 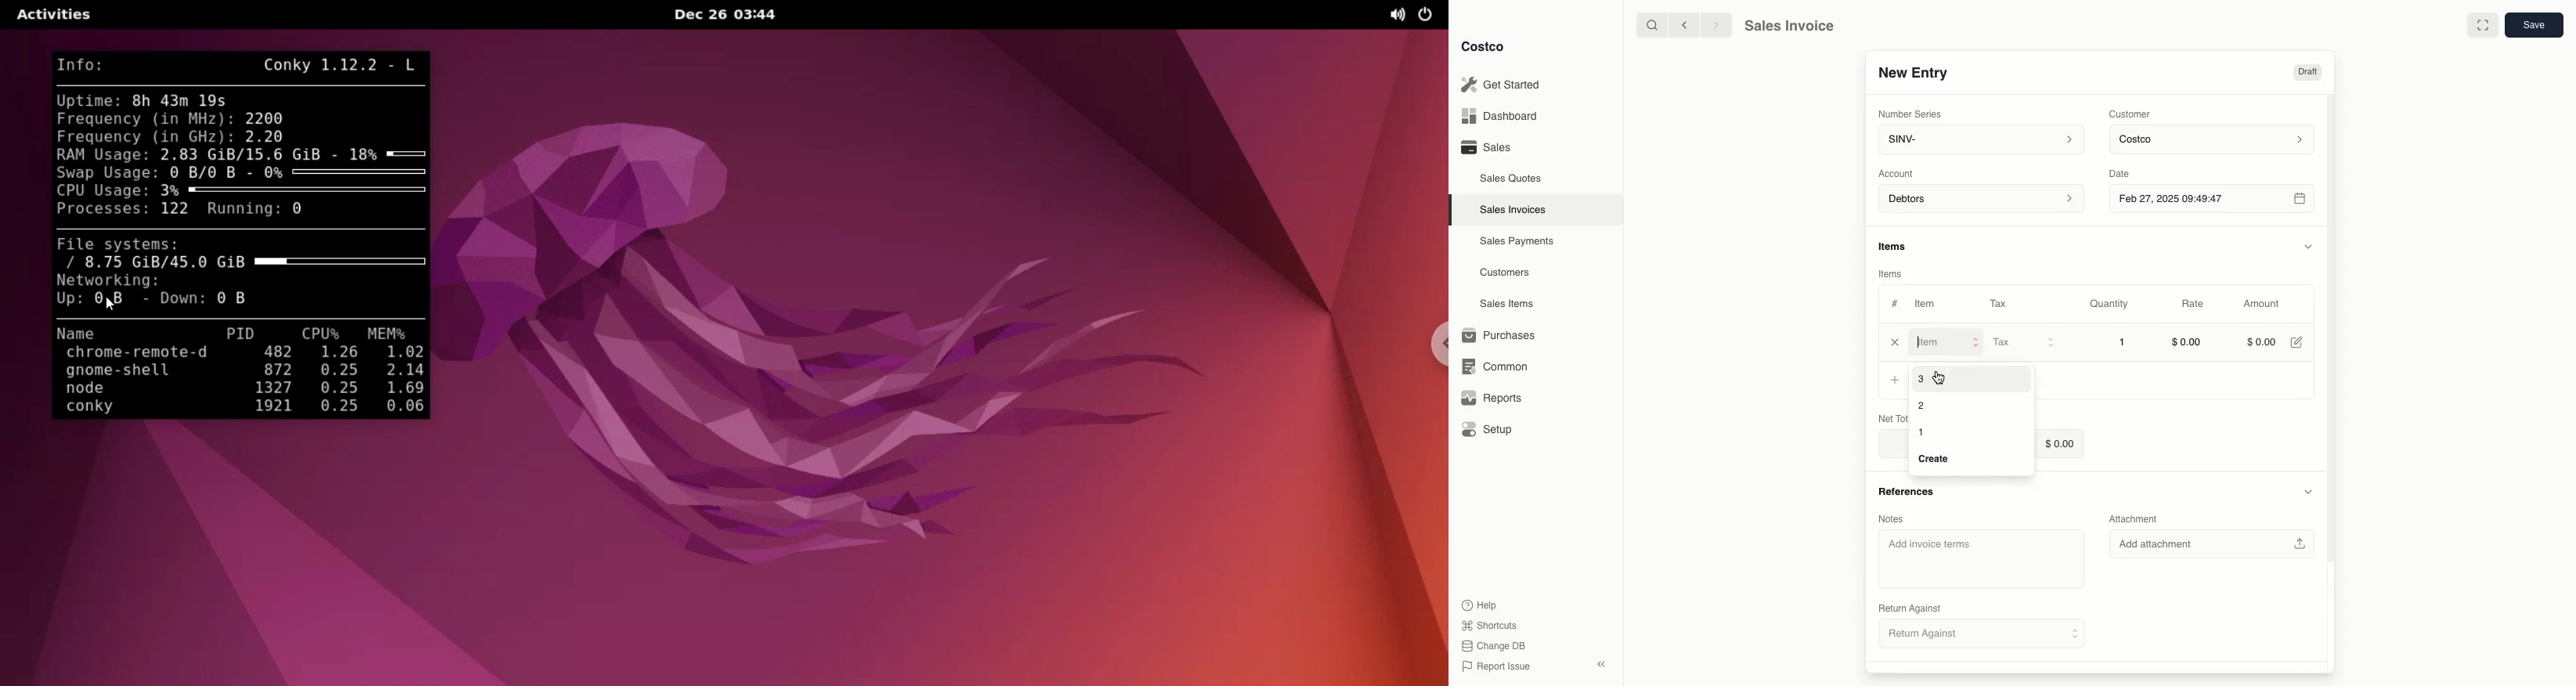 I want to click on Close, so click(x=1895, y=341).